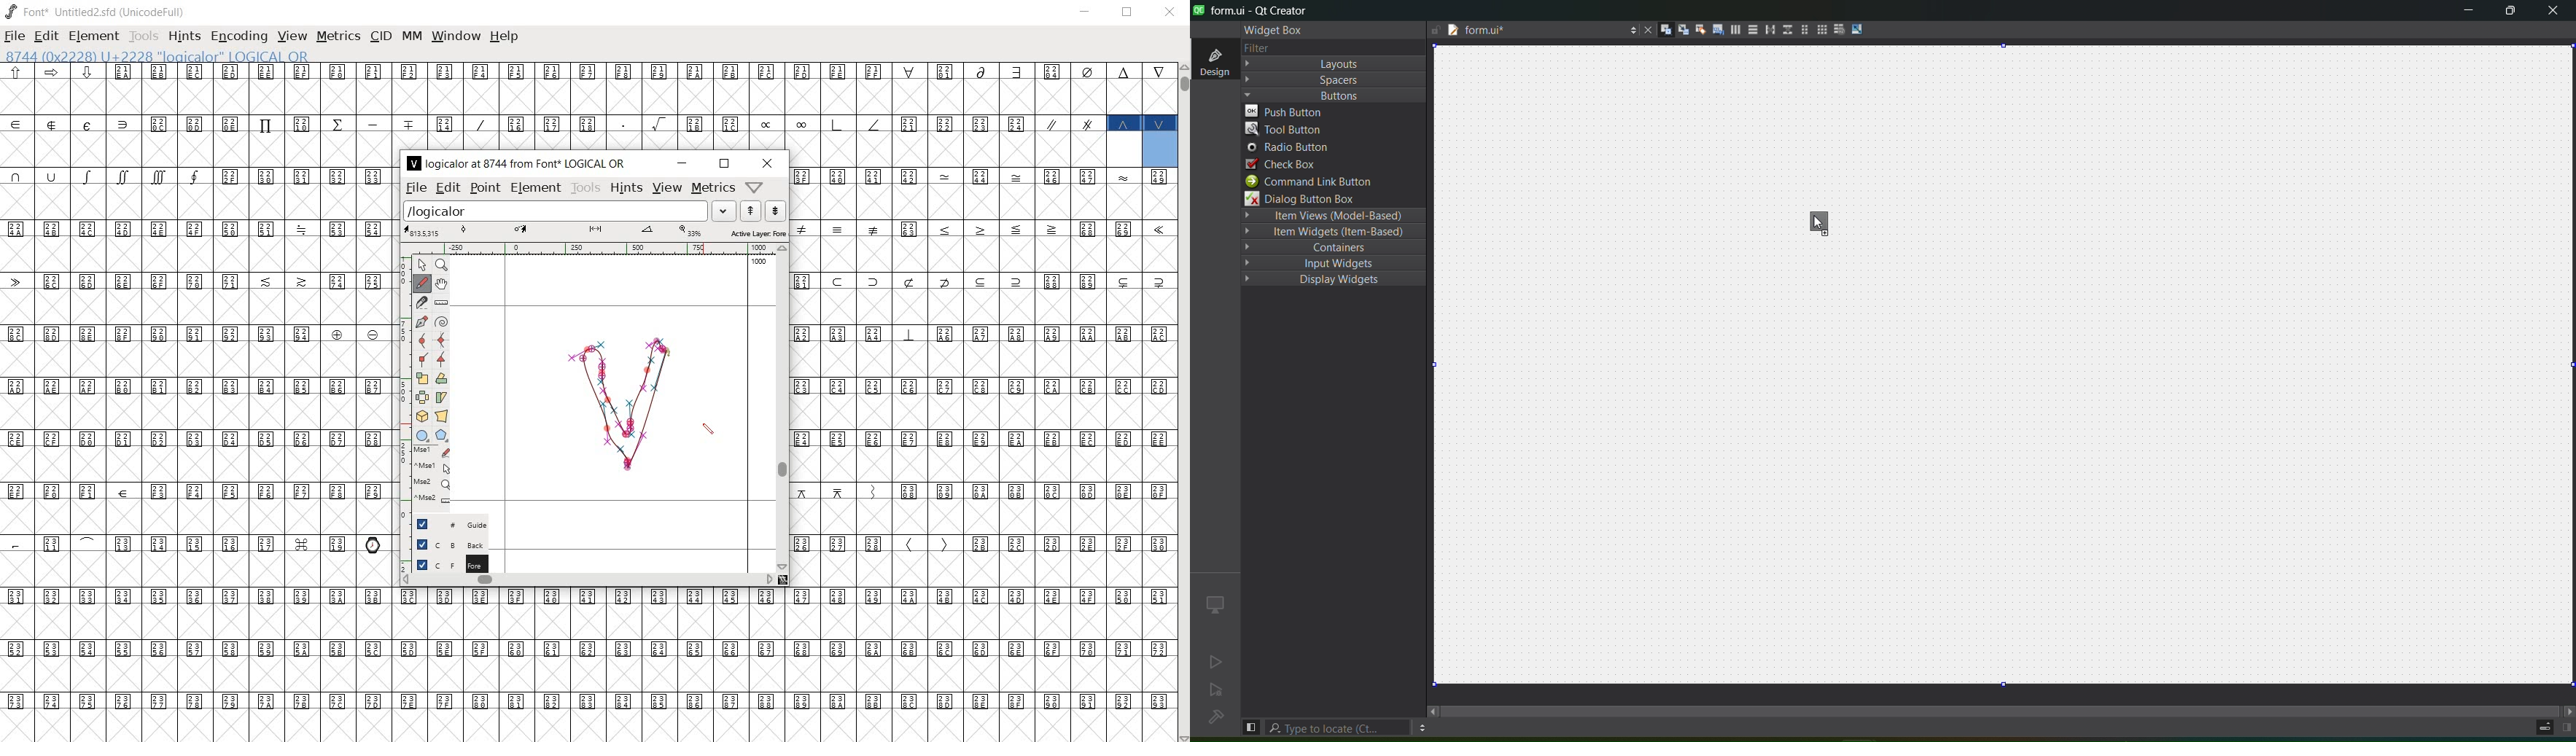 This screenshot has width=2576, height=756. Describe the element at coordinates (93, 11) in the screenshot. I see `font* Untitled2.sfd (UnicodeFull)` at that location.